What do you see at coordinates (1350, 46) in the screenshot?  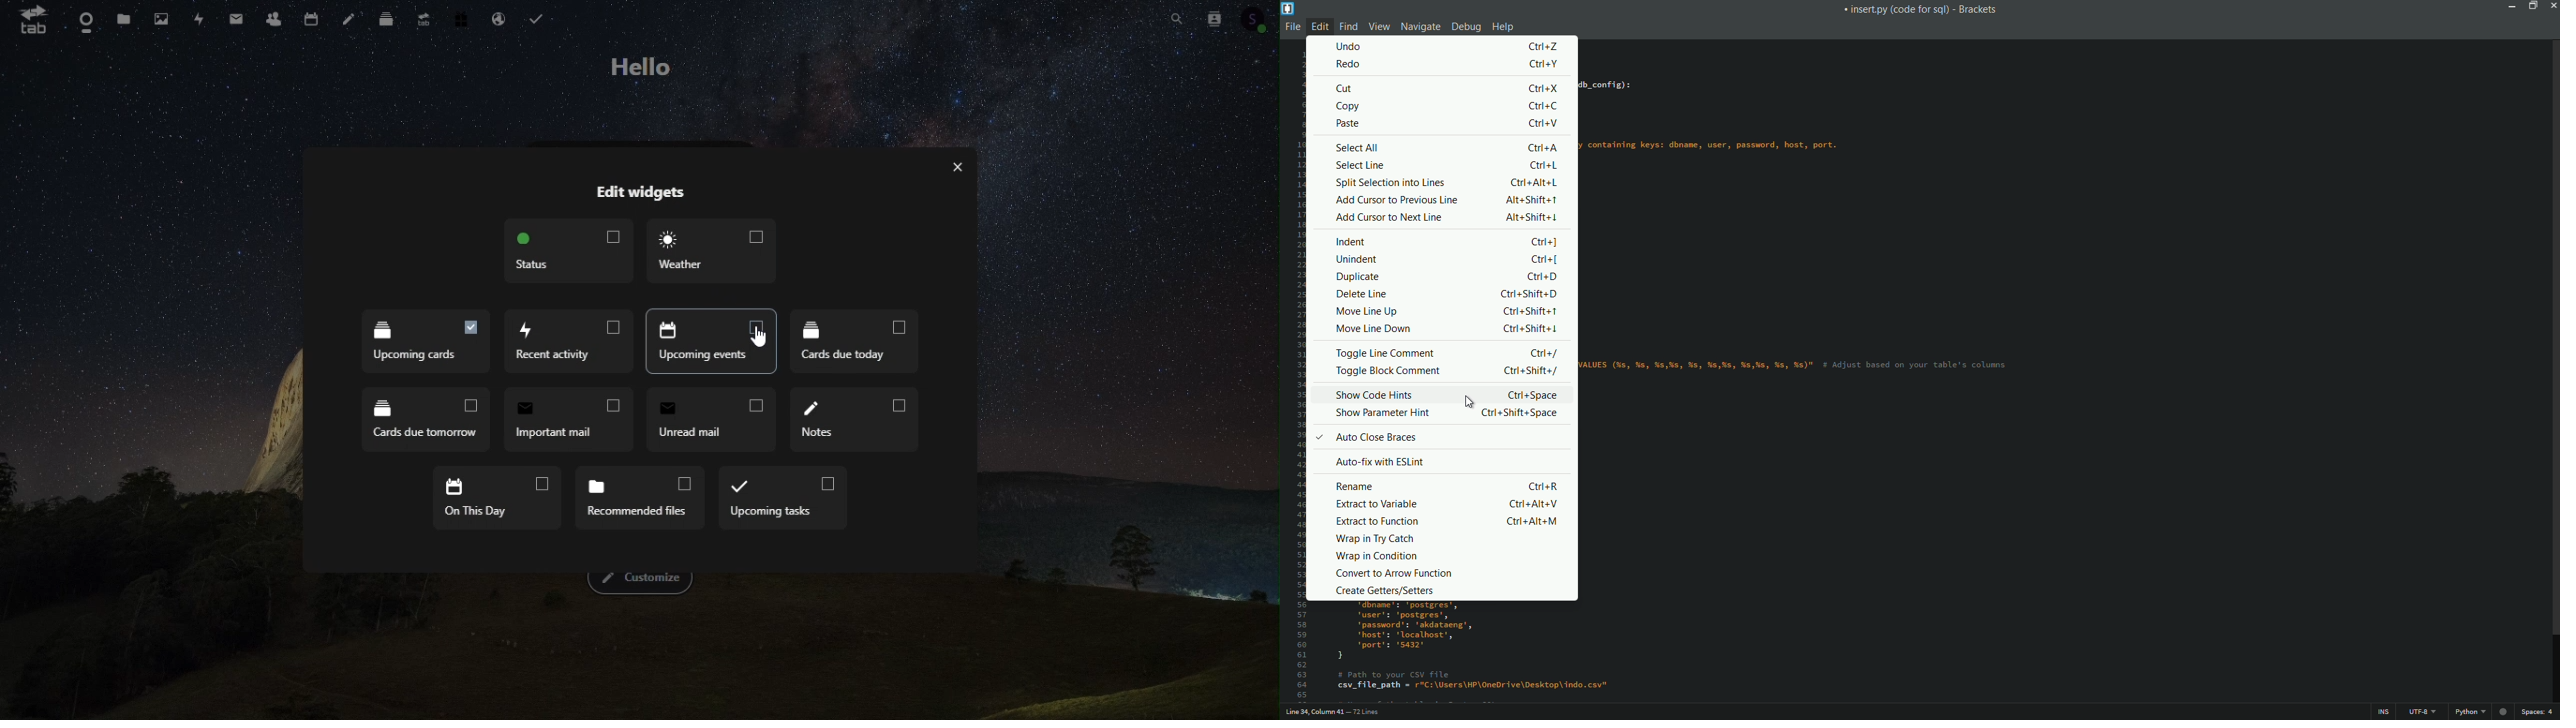 I see `undo` at bounding box center [1350, 46].